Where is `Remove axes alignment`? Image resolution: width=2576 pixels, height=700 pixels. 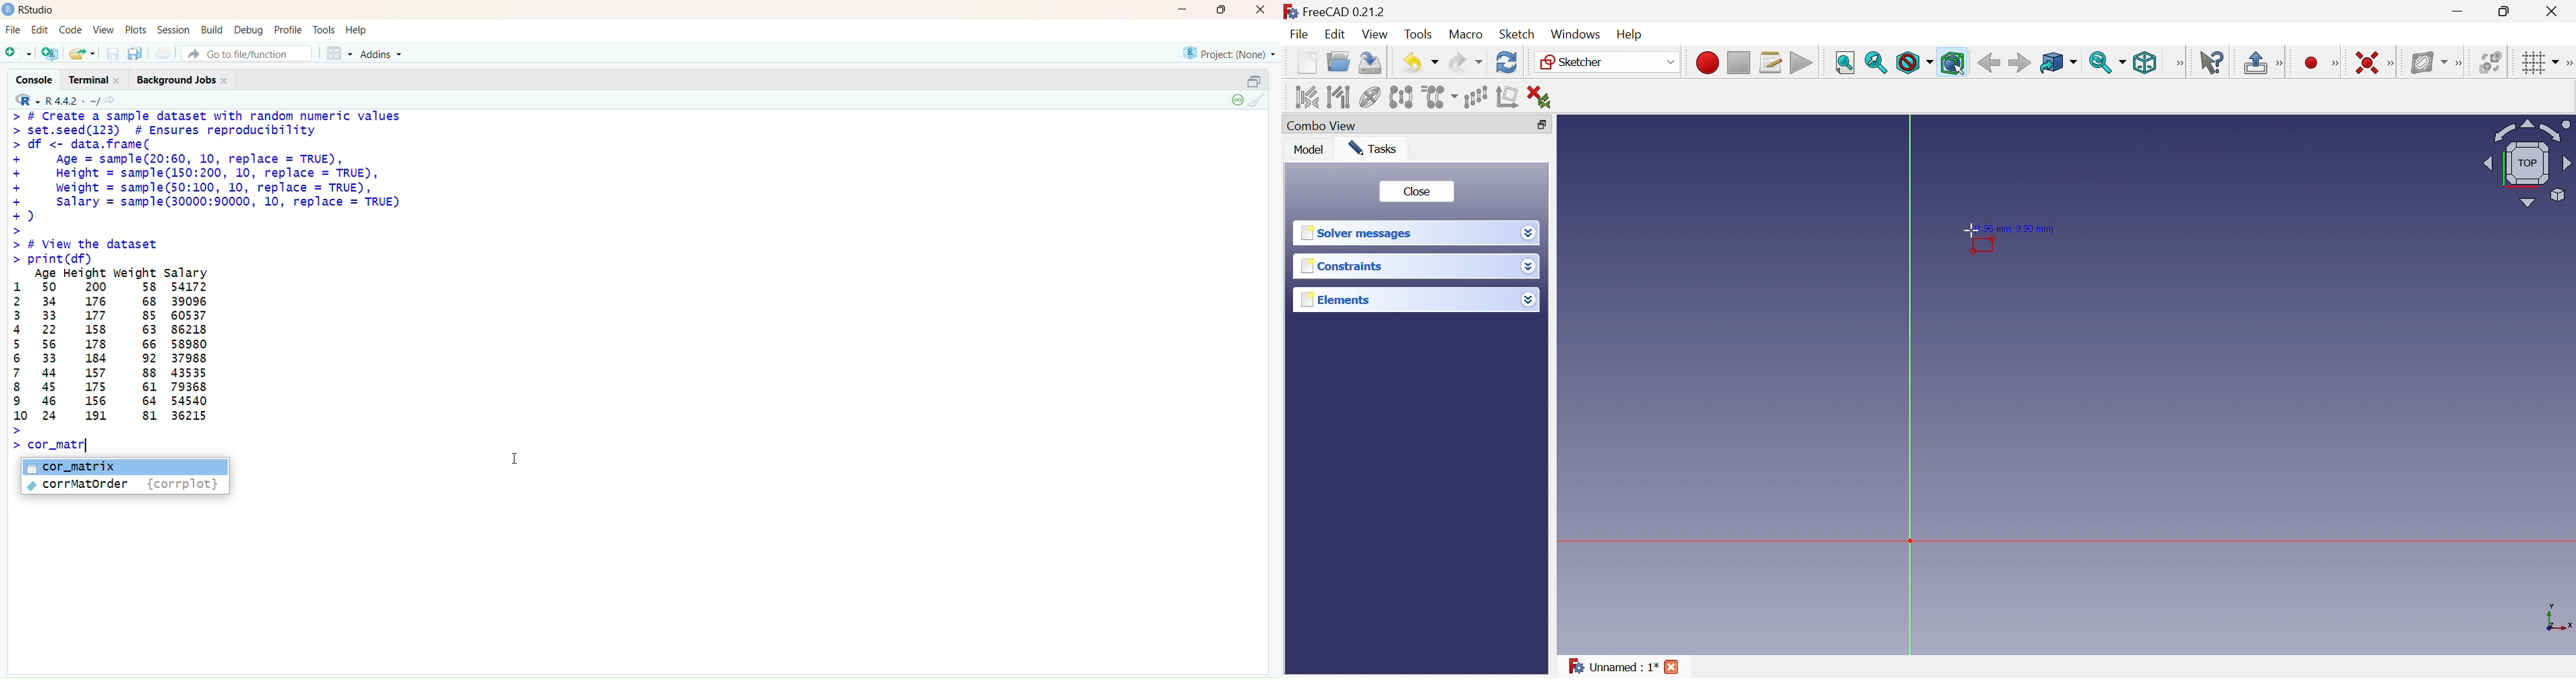 Remove axes alignment is located at coordinates (1507, 98).